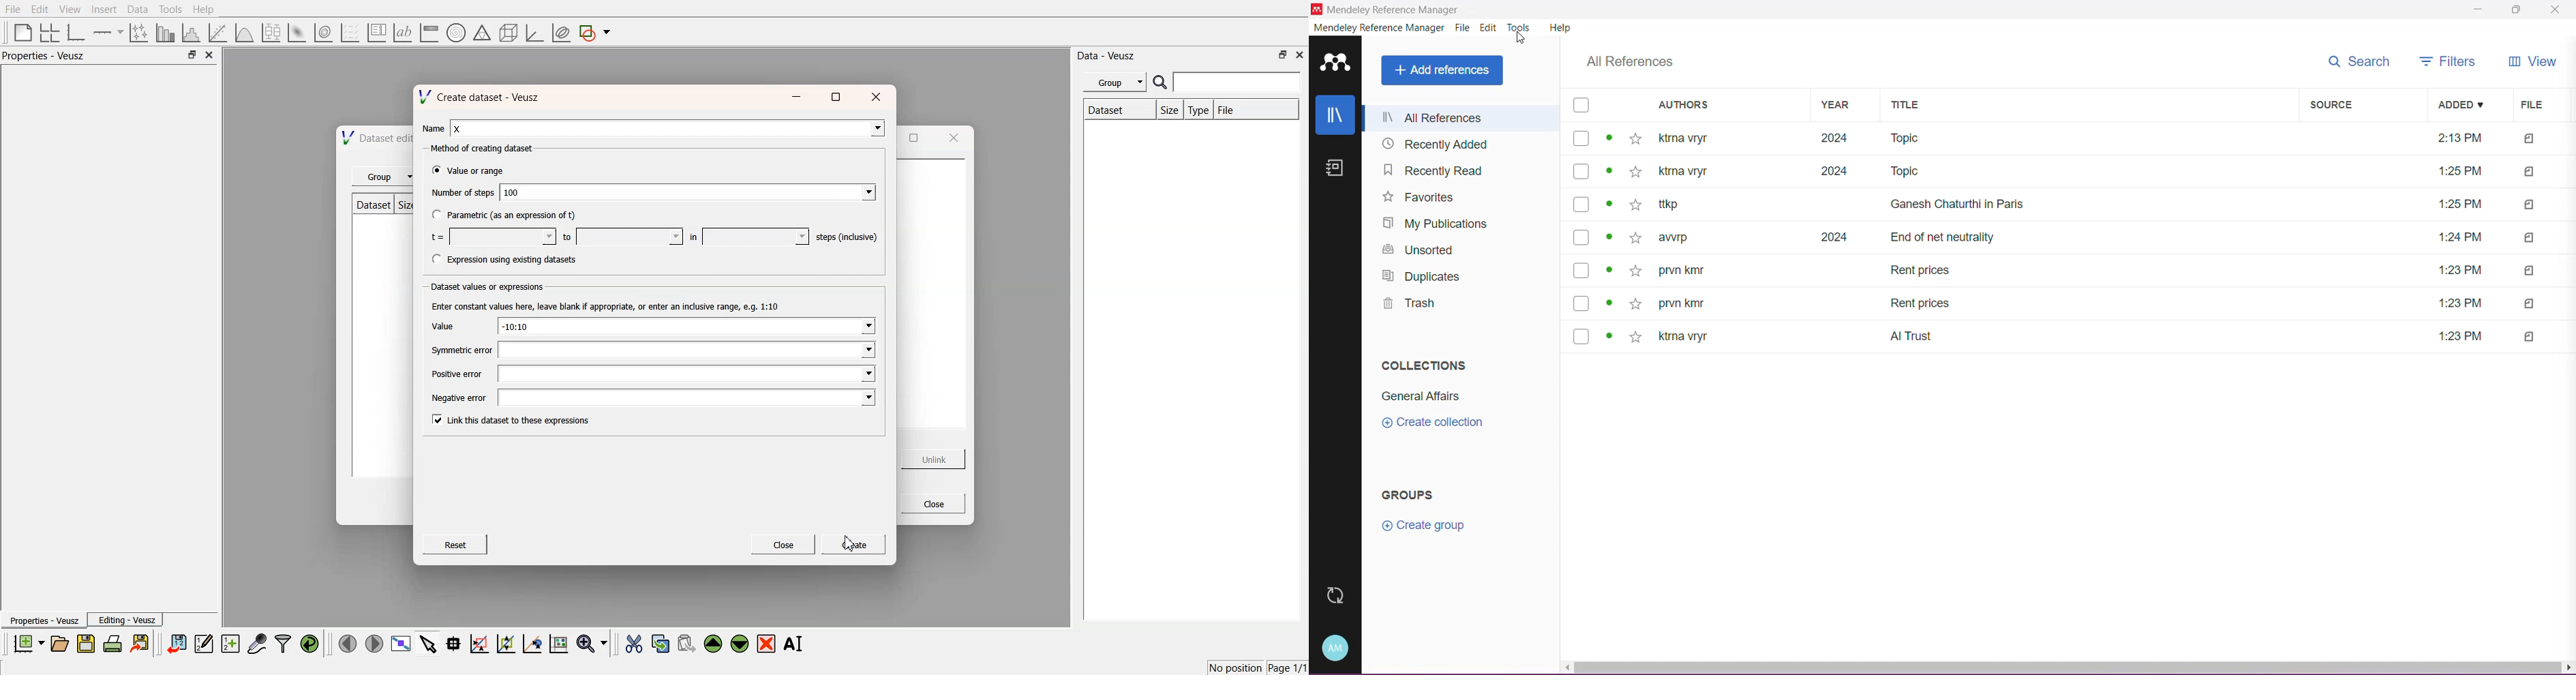 The image size is (2576, 700). I want to click on Authors, so click(1729, 106).